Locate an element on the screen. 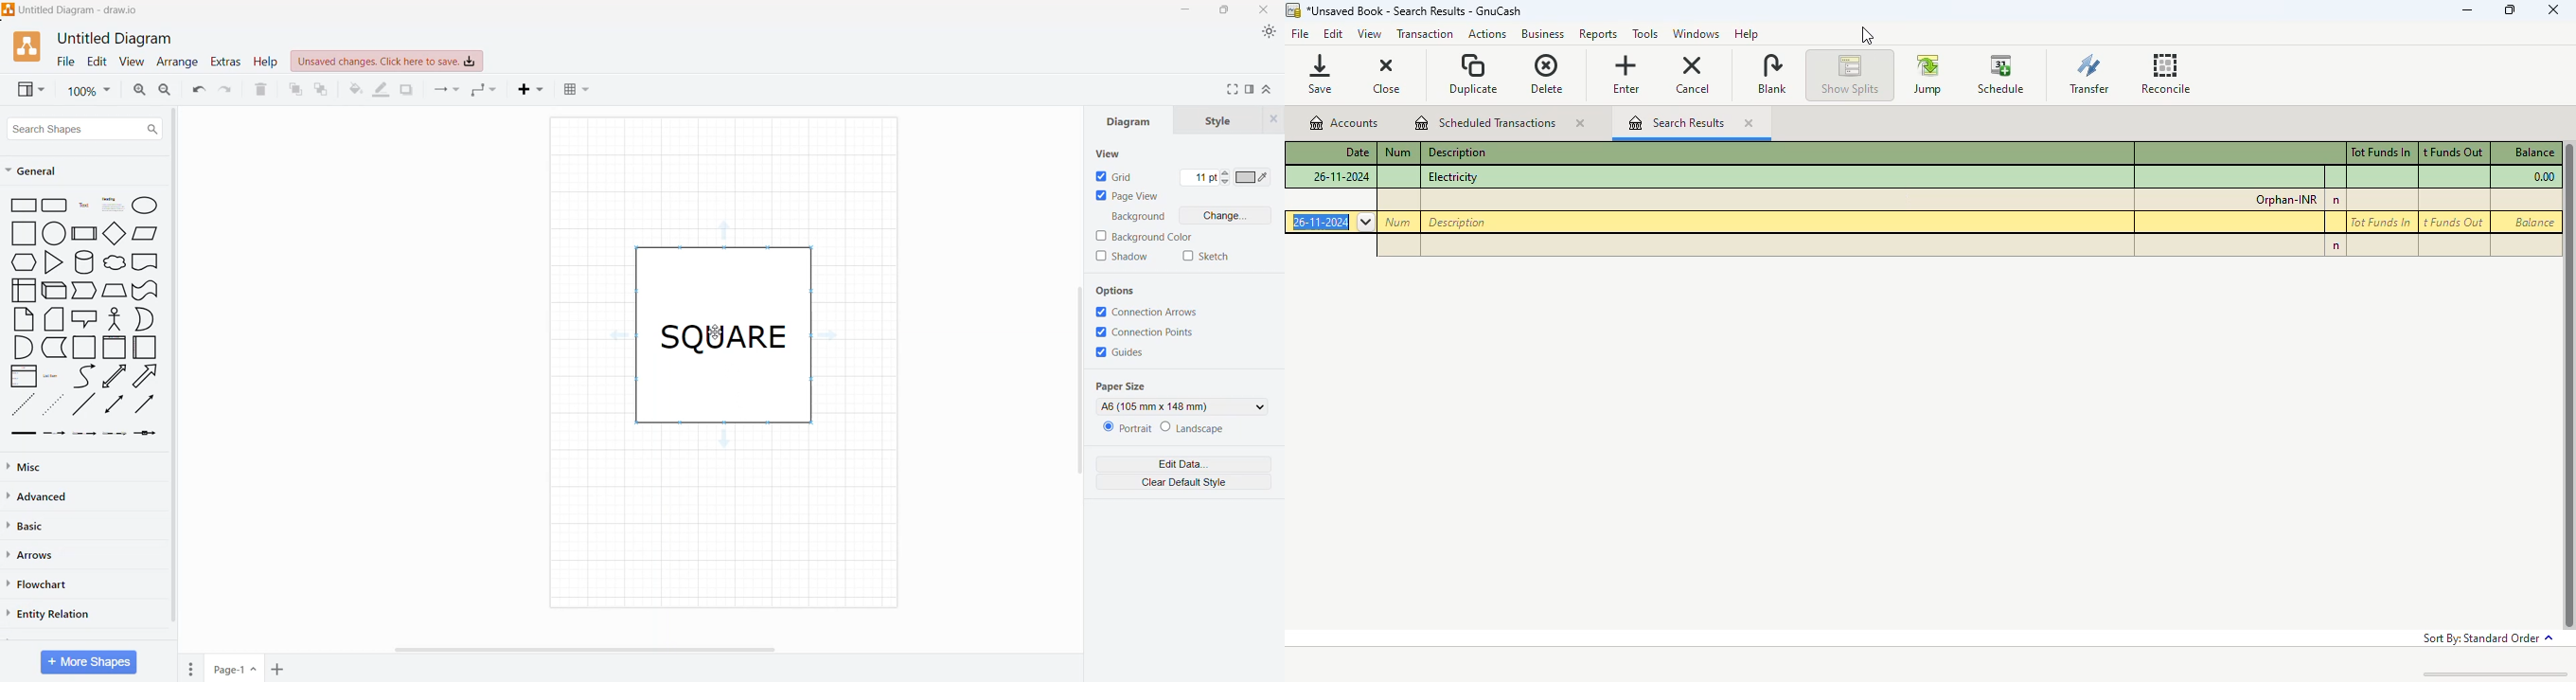  Manual Input is located at coordinates (114, 291).